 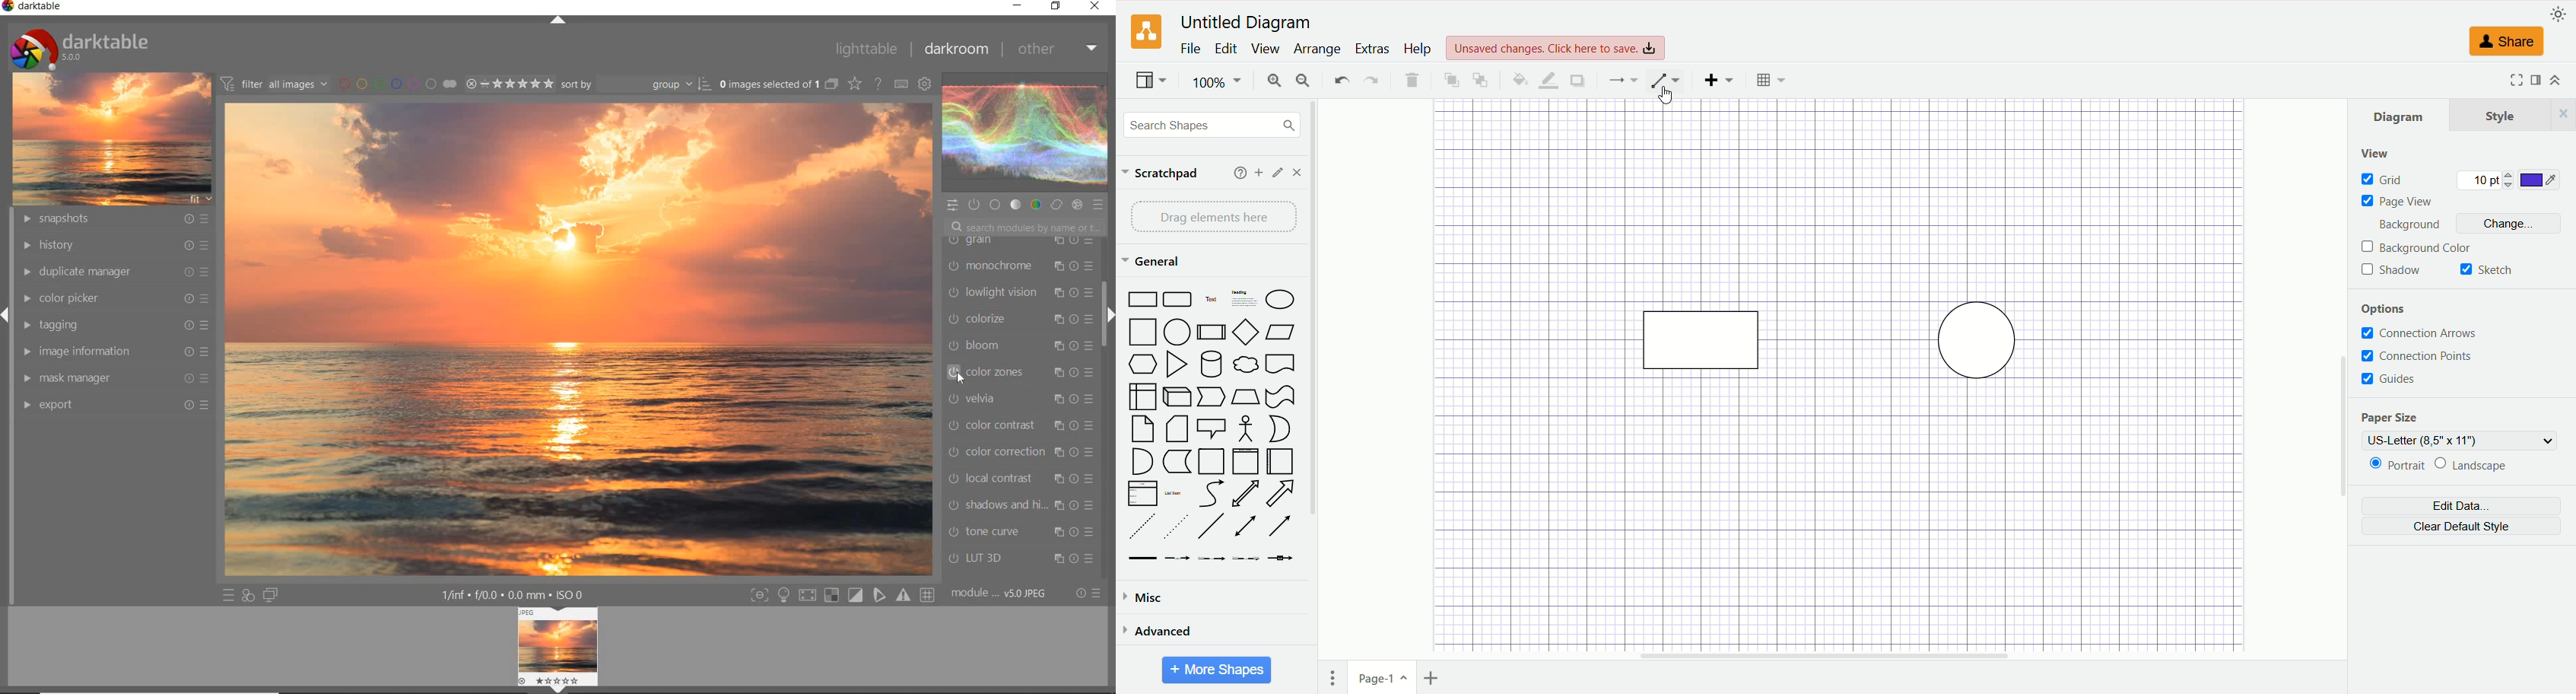 What do you see at coordinates (1142, 461) in the screenshot?
I see `Semicircle` at bounding box center [1142, 461].